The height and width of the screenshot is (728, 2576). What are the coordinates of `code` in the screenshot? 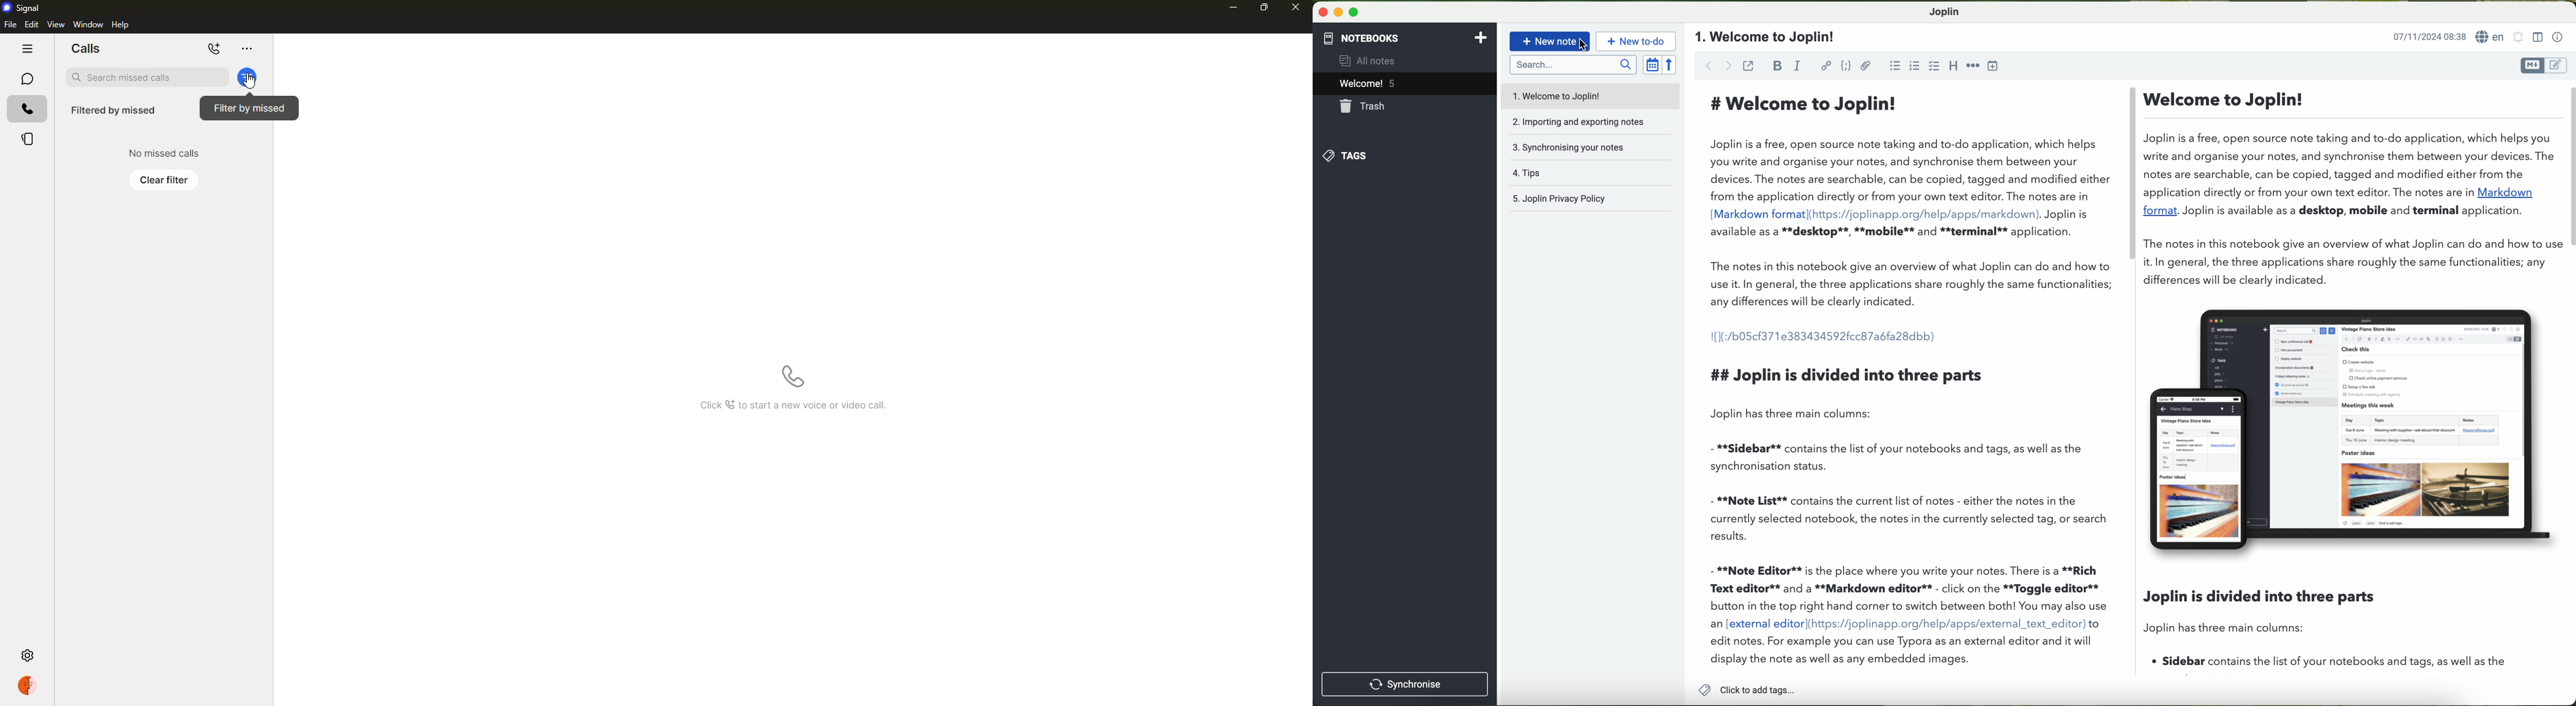 It's located at (1847, 66).